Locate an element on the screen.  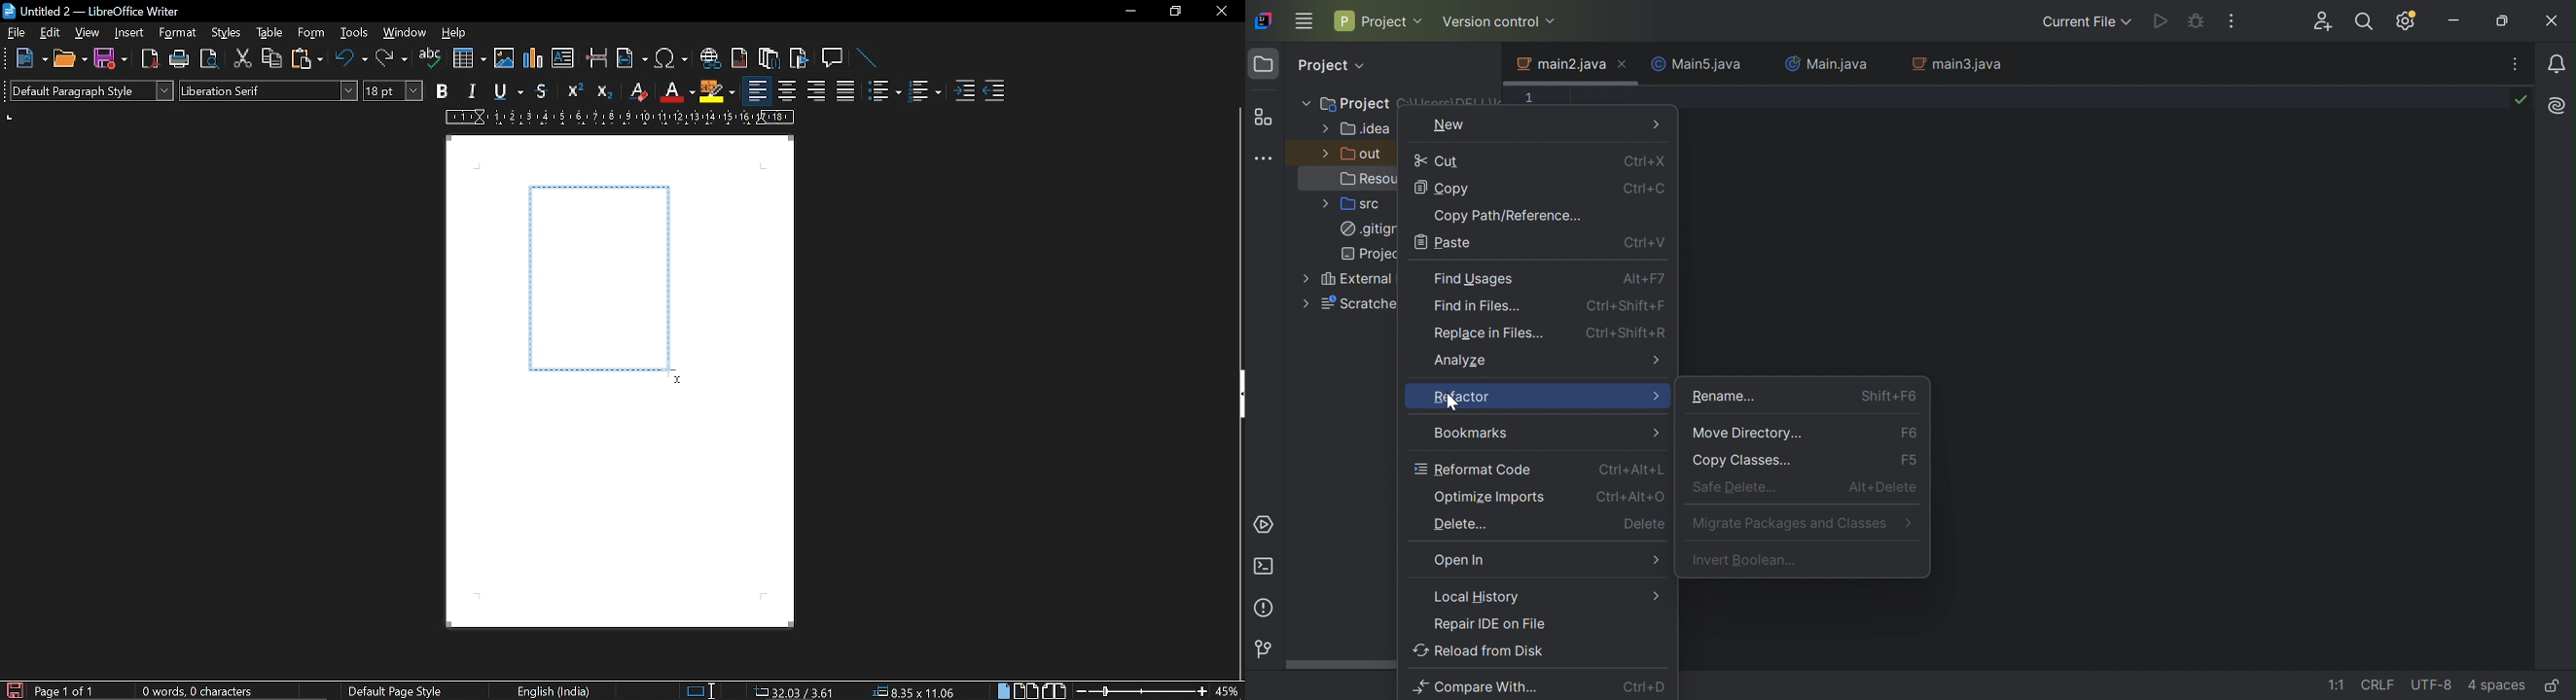
insert bookmark is located at coordinates (800, 58).